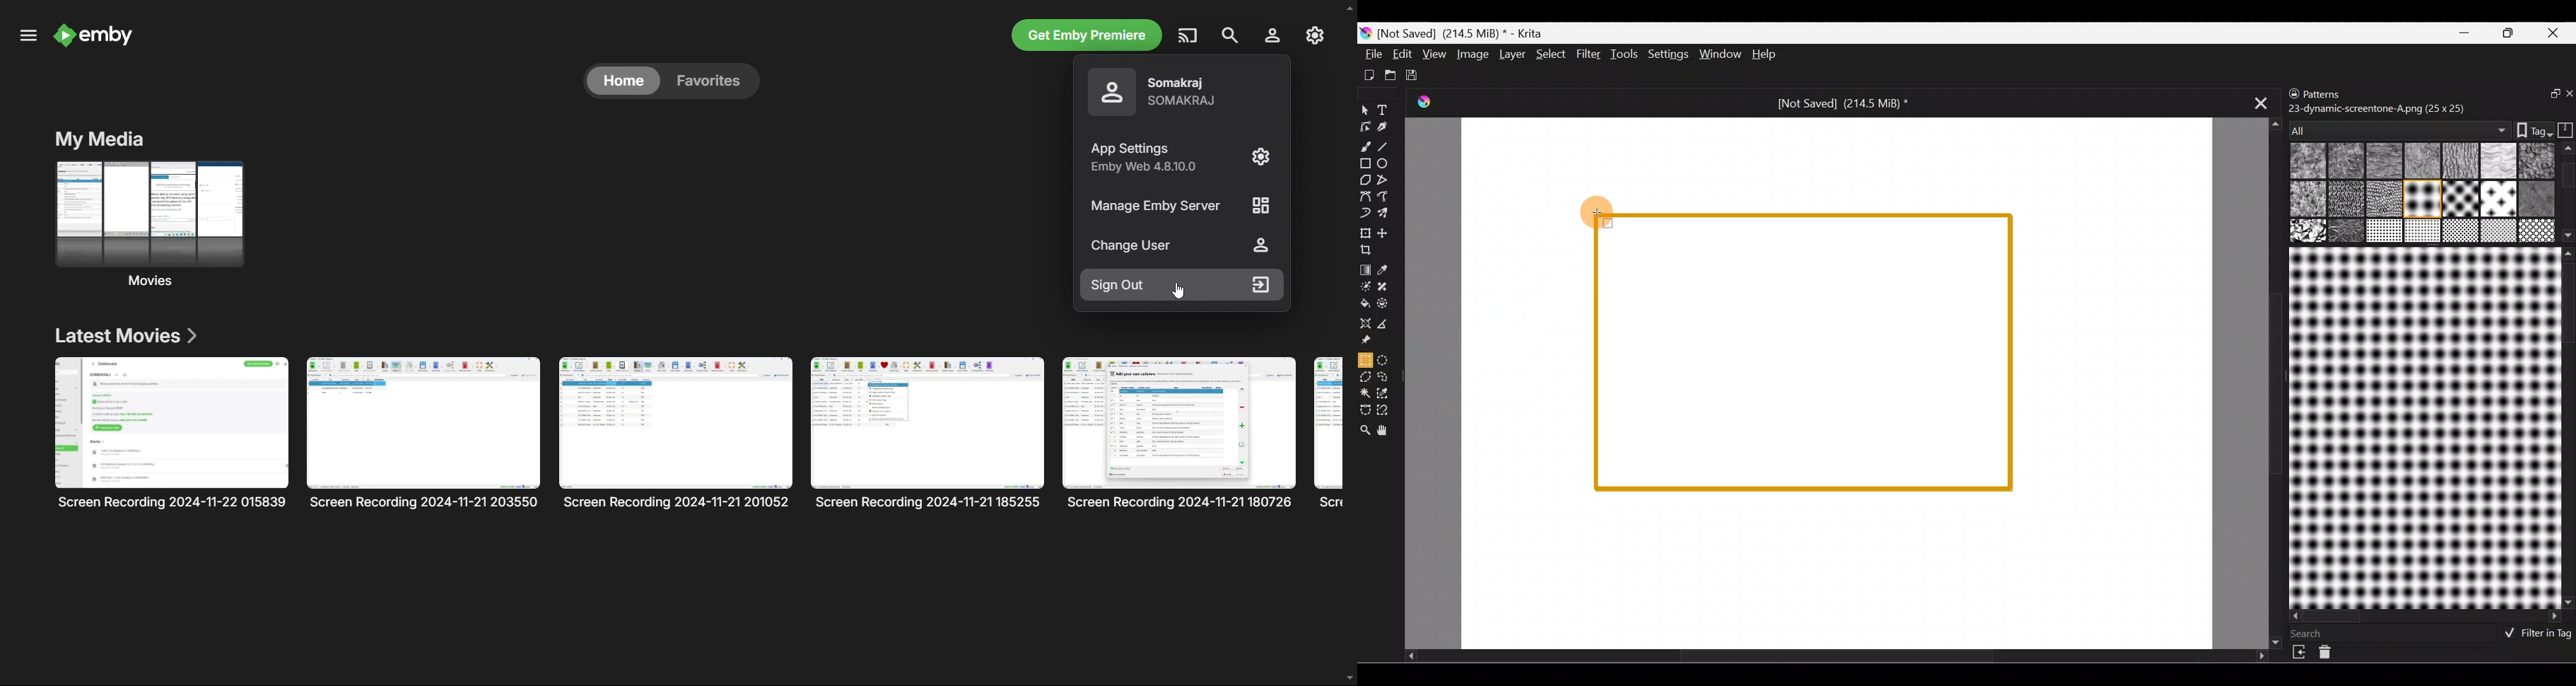  I want to click on [Not Saved] (214.5 MiB) *, so click(1842, 104).